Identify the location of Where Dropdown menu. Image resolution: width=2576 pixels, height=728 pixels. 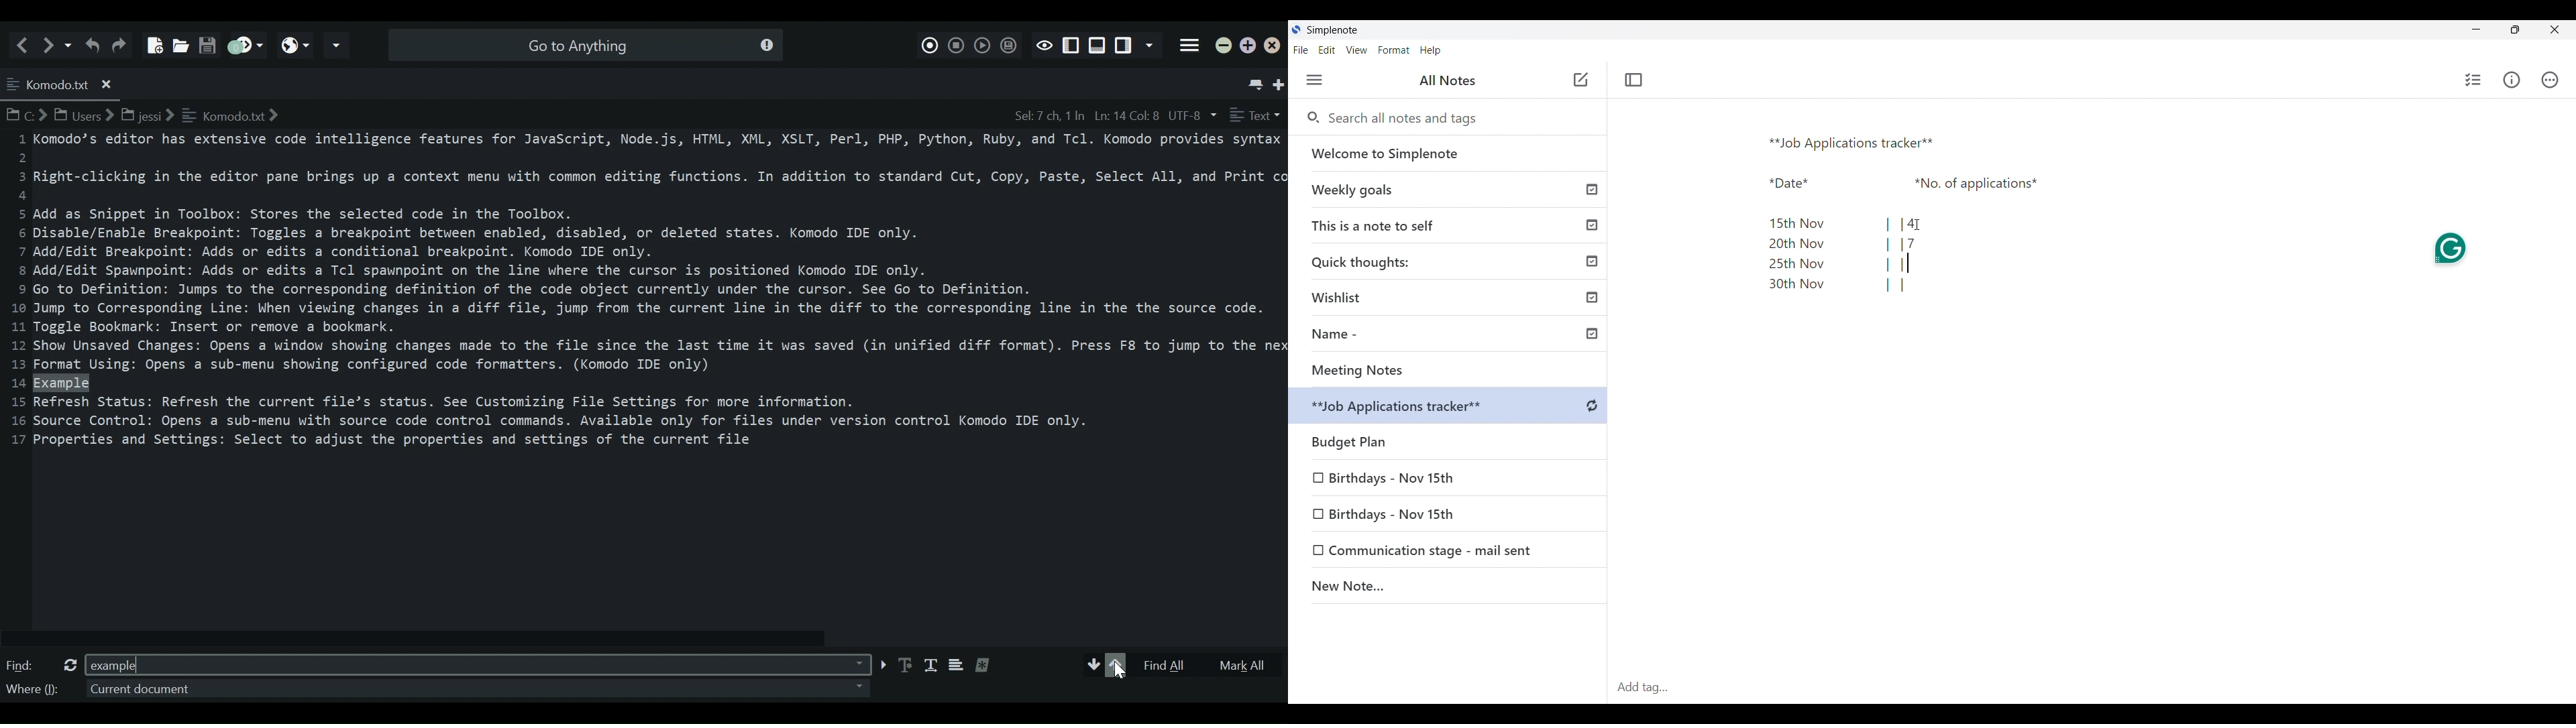
(474, 688).